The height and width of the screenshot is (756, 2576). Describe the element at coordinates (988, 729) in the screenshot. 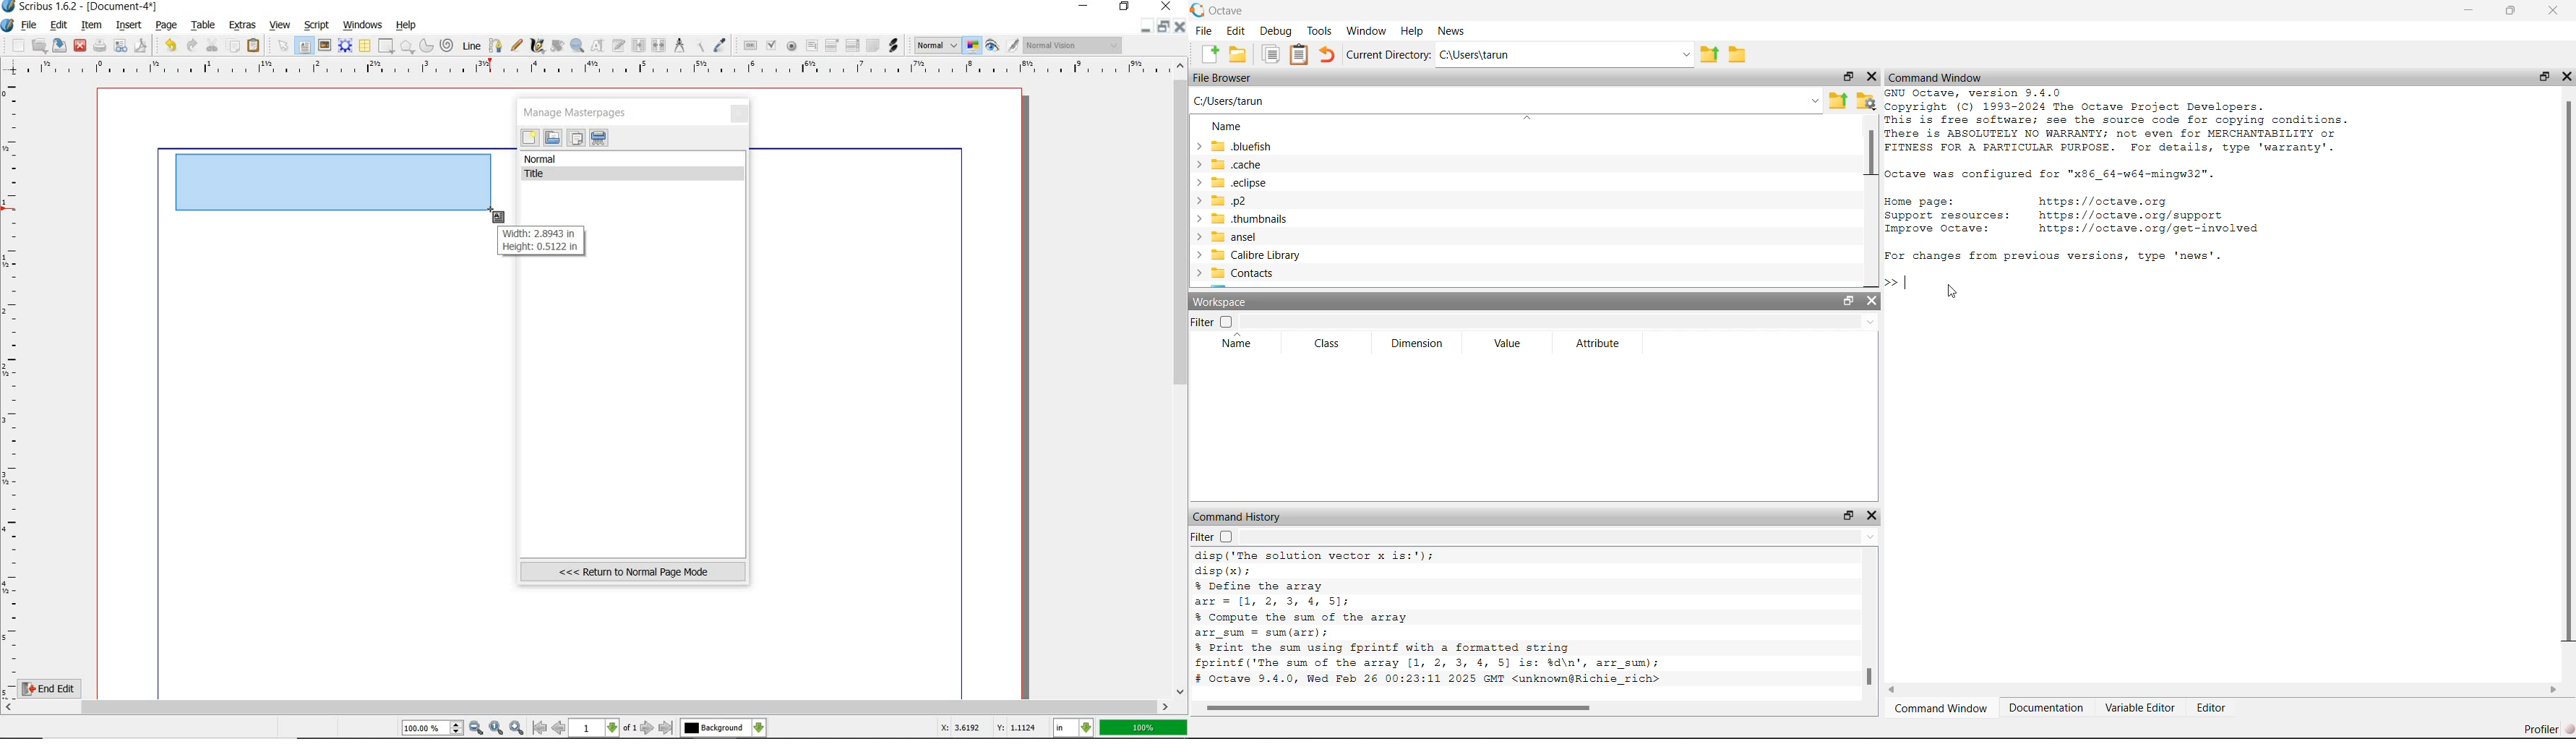

I see `X: 3.6192 Y: 1.1124` at that location.